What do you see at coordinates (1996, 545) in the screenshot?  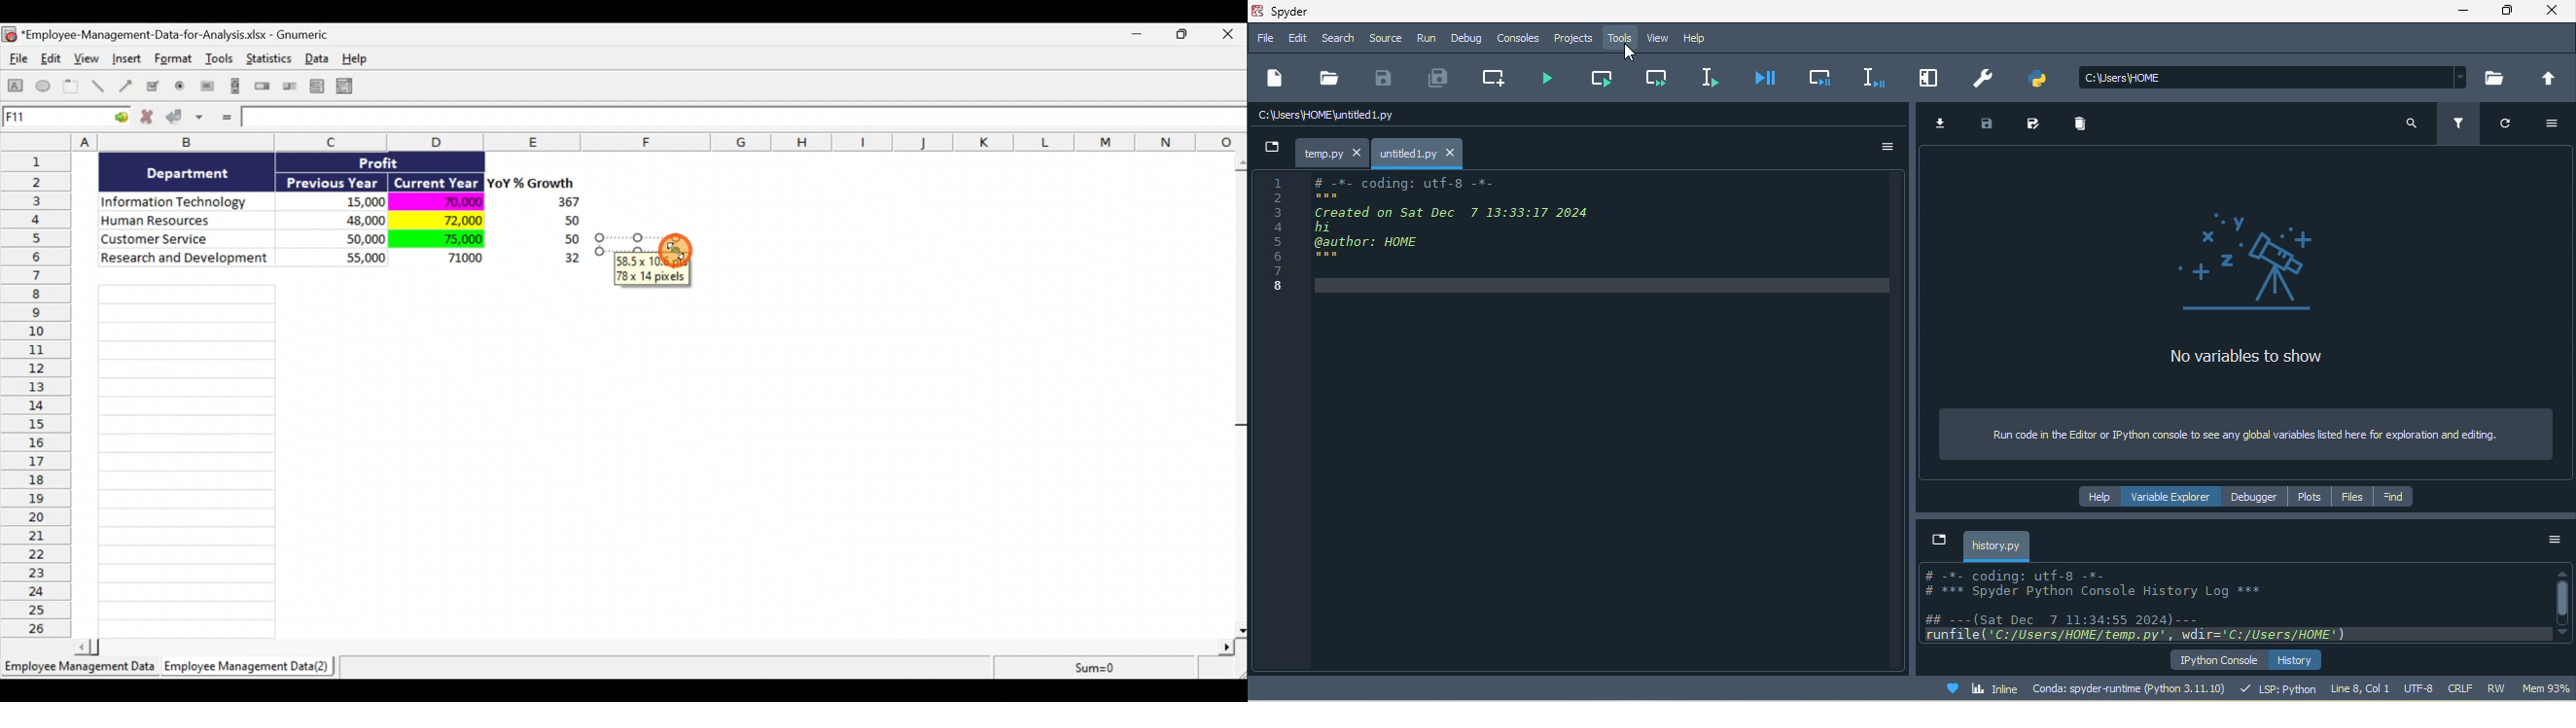 I see `history.py tab` at bounding box center [1996, 545].